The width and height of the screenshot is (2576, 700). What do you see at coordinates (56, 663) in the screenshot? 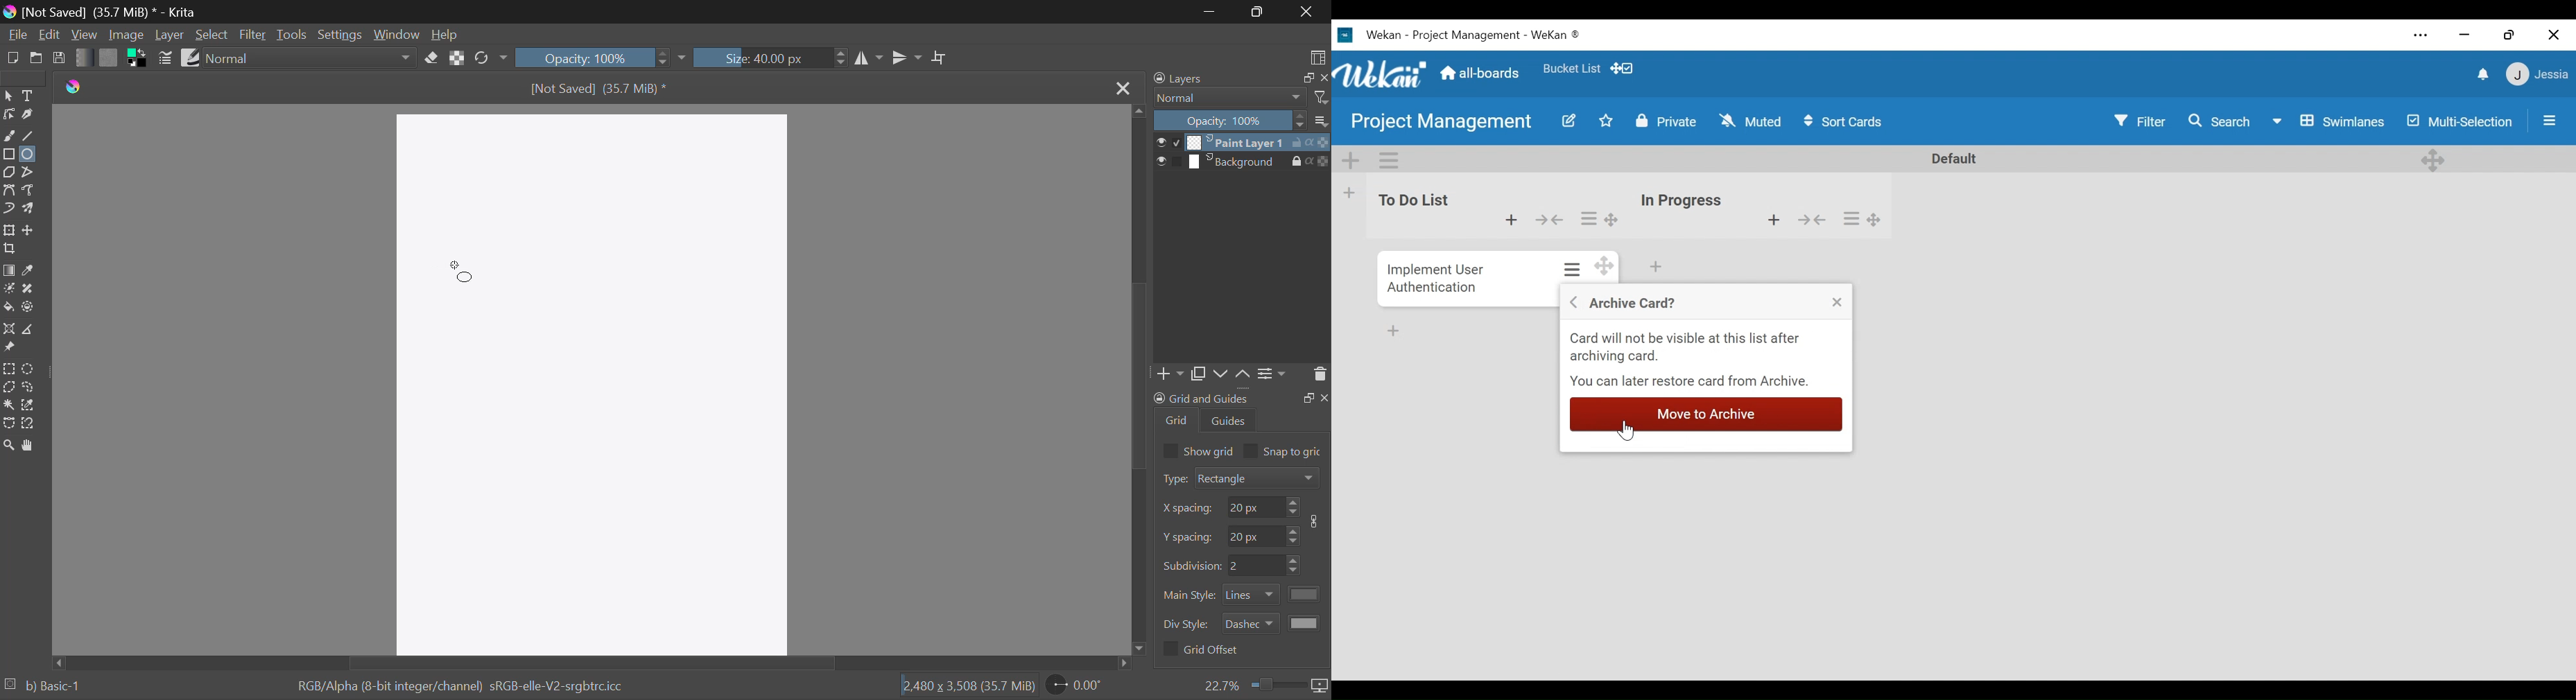
I see `move left` at bounding box center [56, 663].